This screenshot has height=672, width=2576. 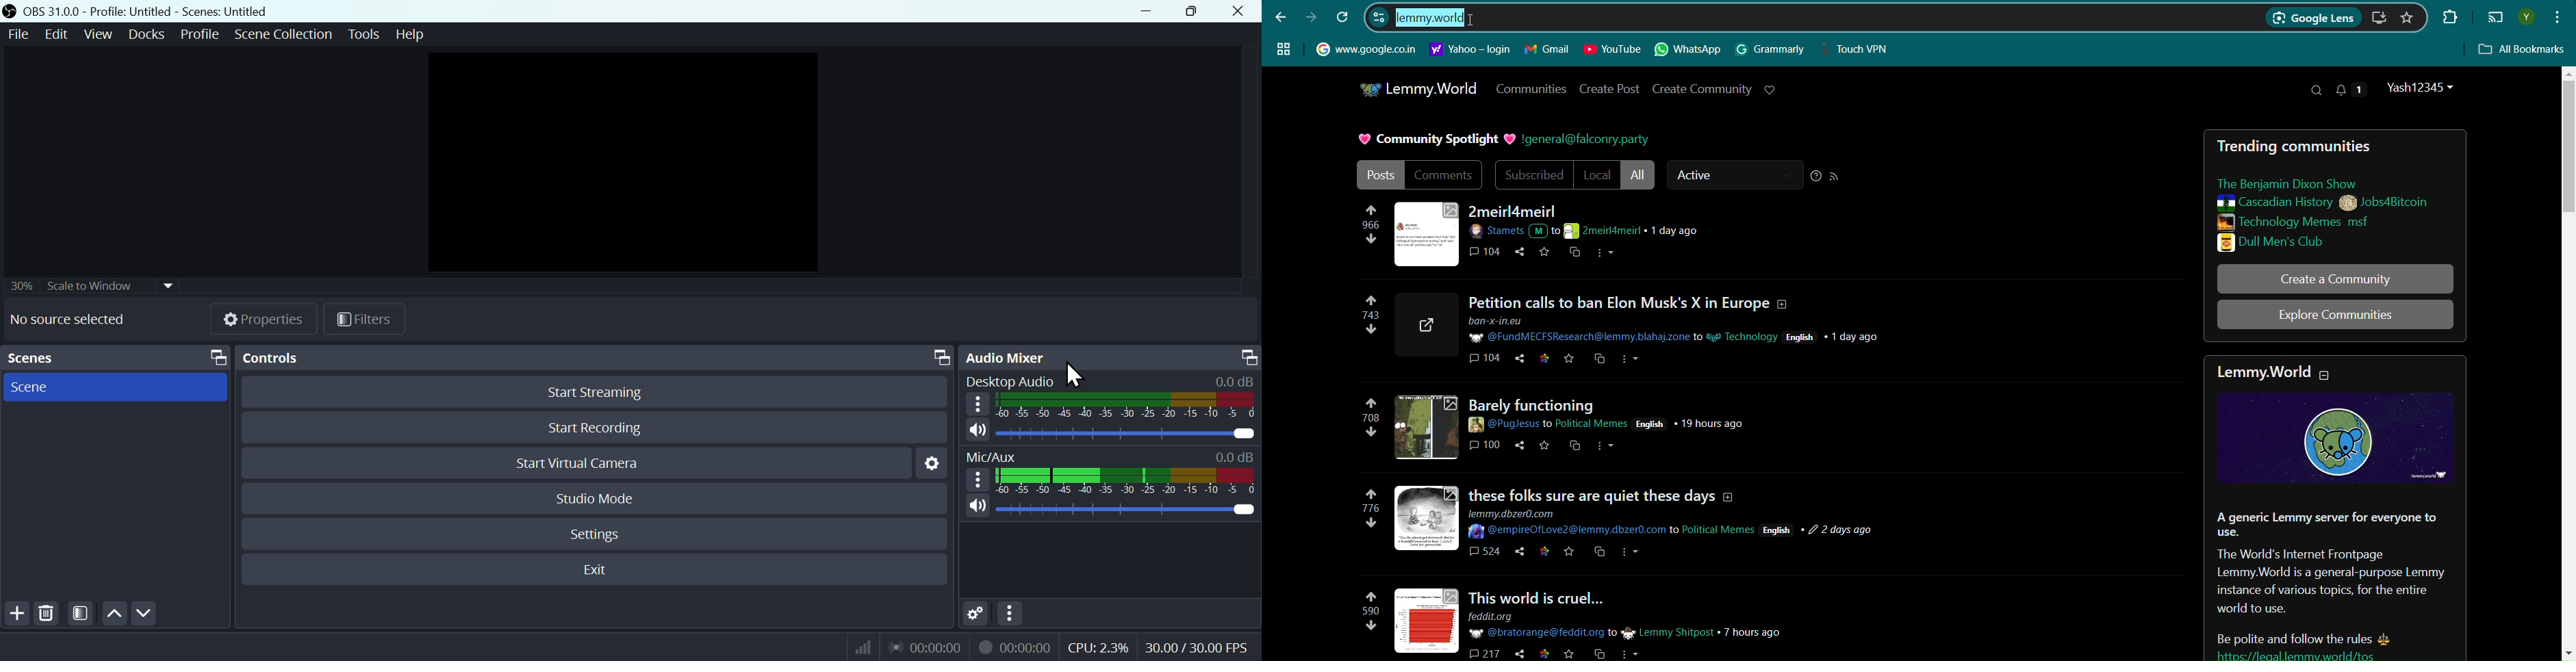 I want to click on star, so click(x=1568, y=655).